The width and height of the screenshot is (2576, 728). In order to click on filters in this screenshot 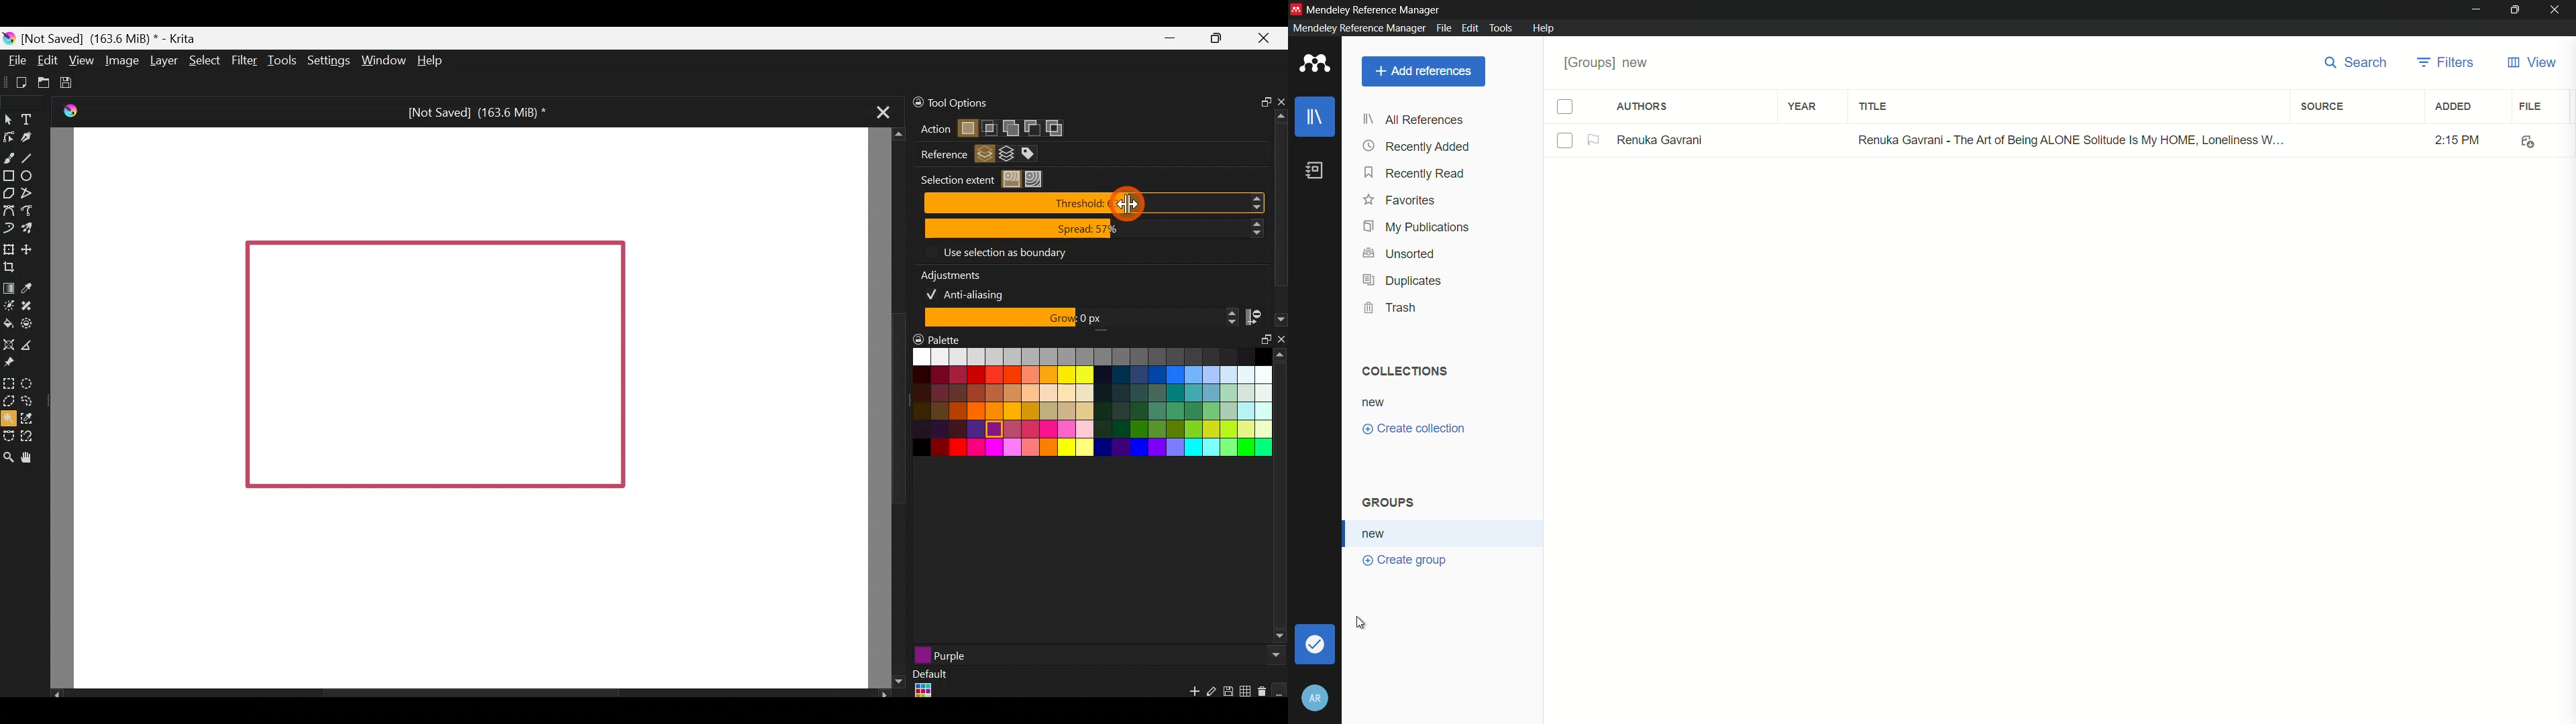, I will do `click(2448, 64)`.